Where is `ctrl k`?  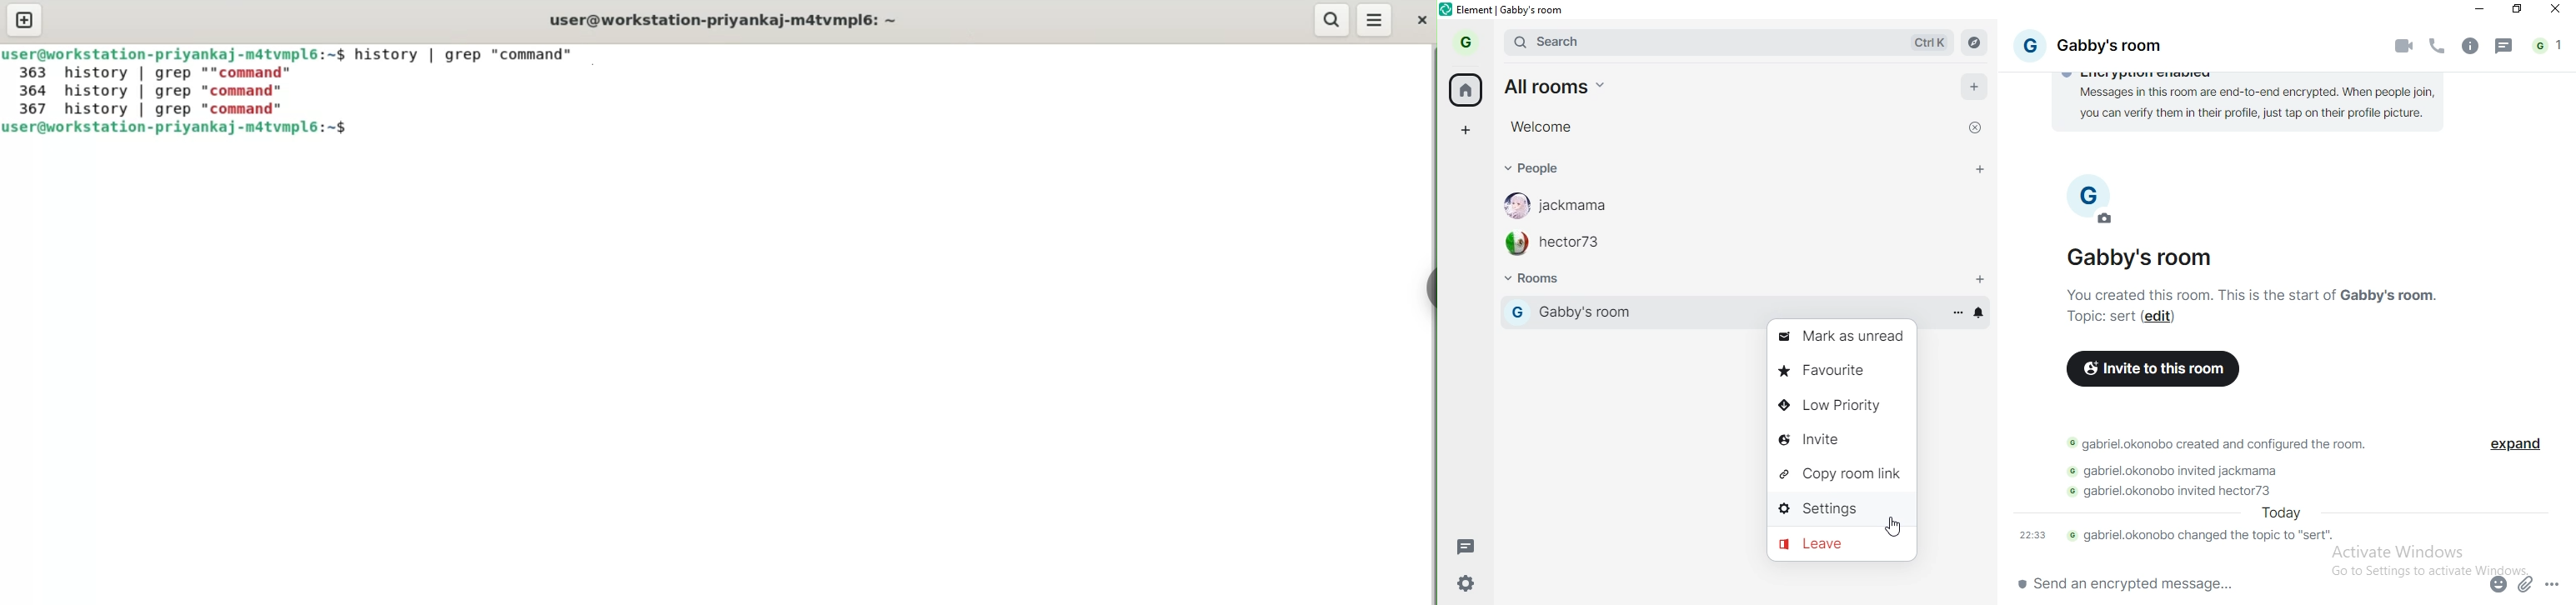
ctrl k is located at coordinates (1932, 42).